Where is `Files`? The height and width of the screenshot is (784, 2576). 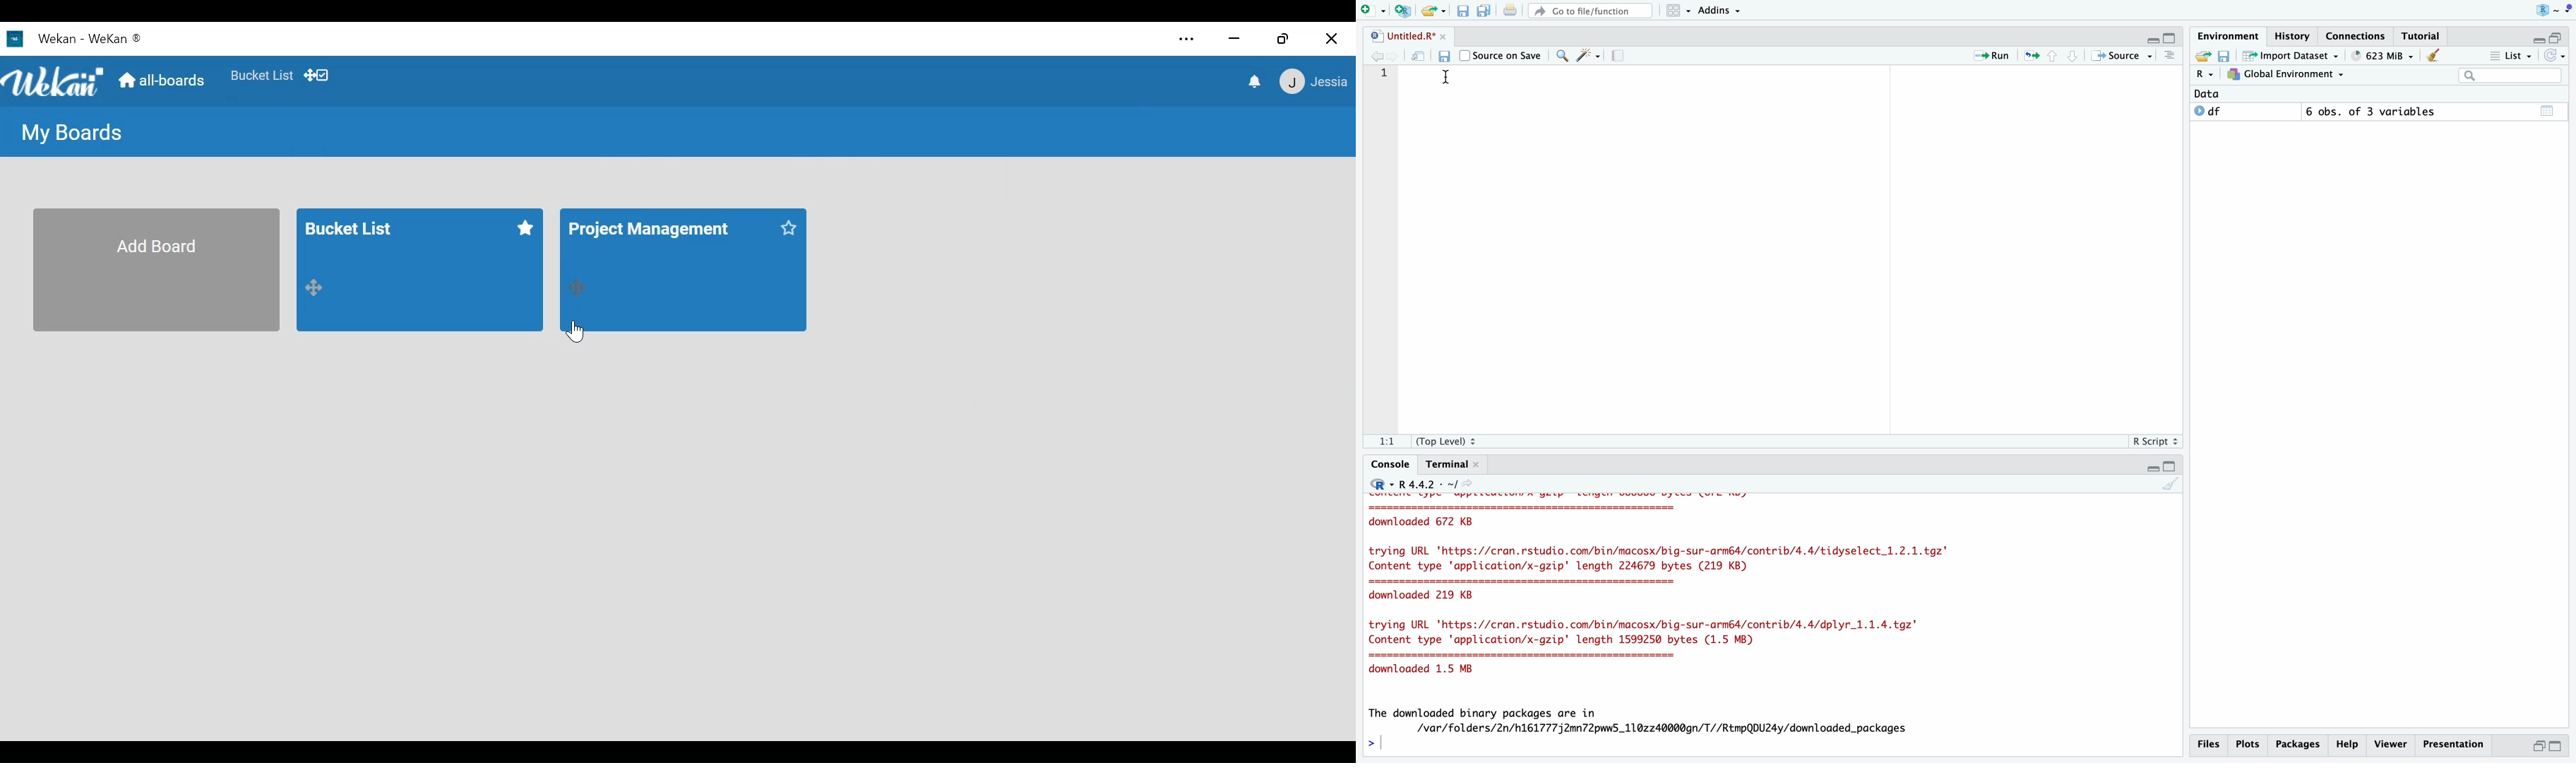
Files is located at coordinates (2210, 745).